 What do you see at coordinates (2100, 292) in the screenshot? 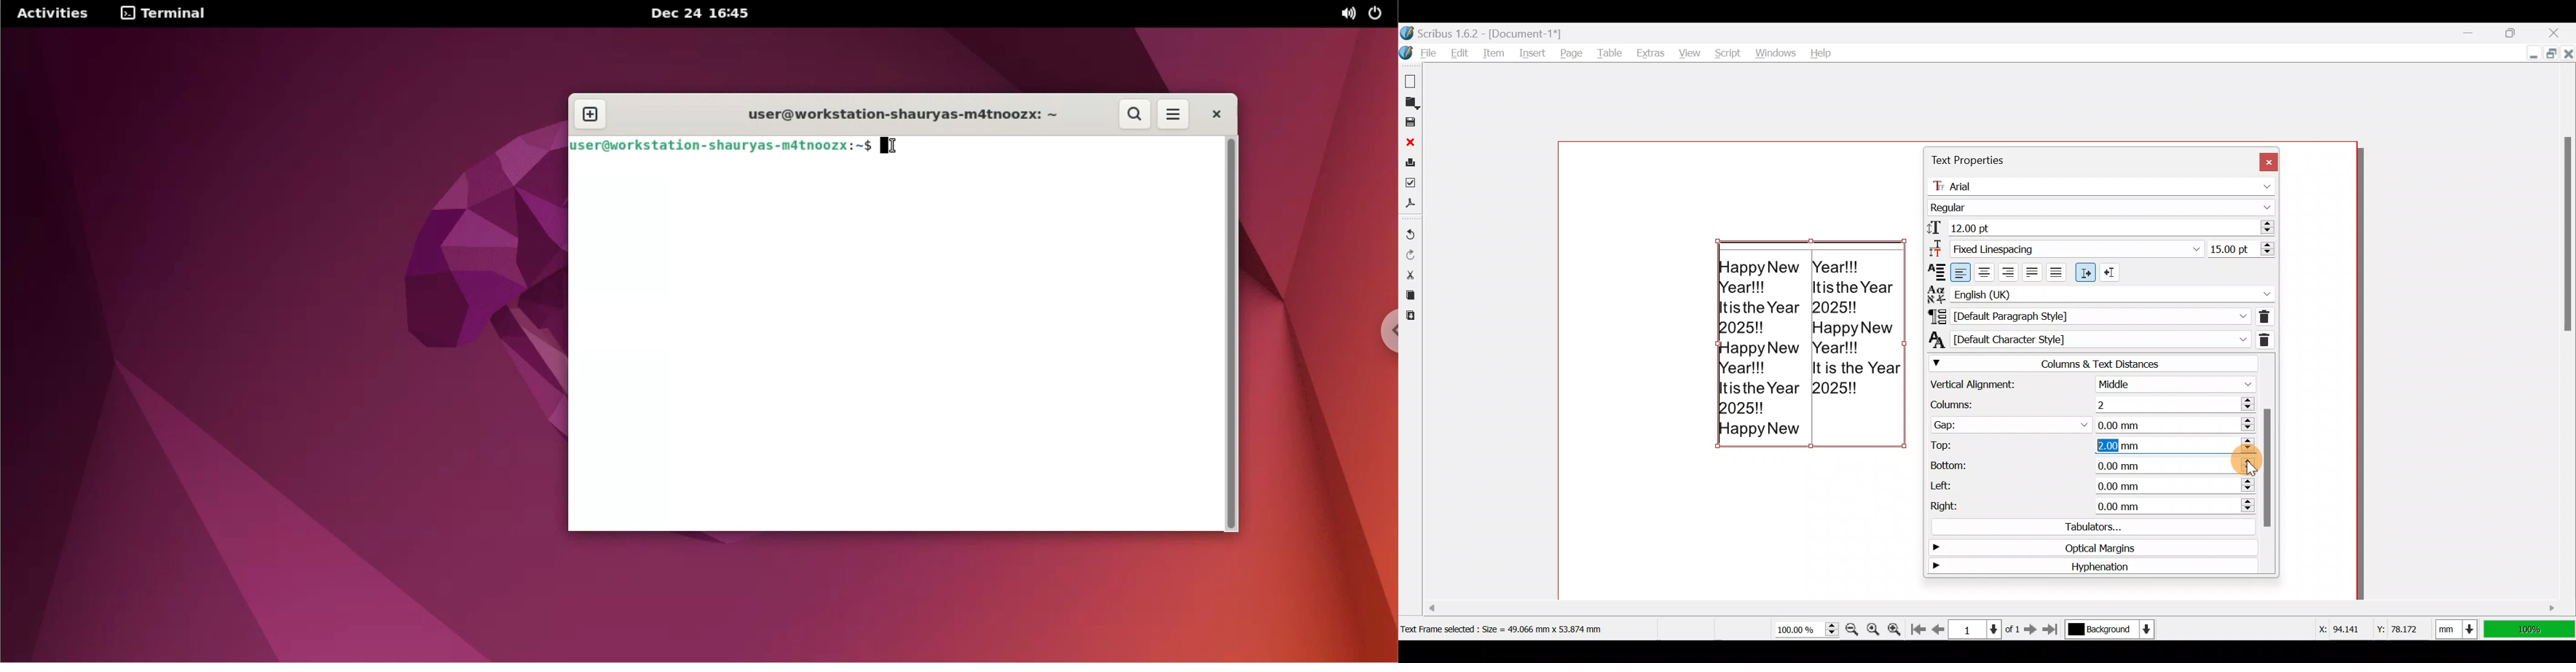
I see `Text language` at bounding box center [2100, 292].